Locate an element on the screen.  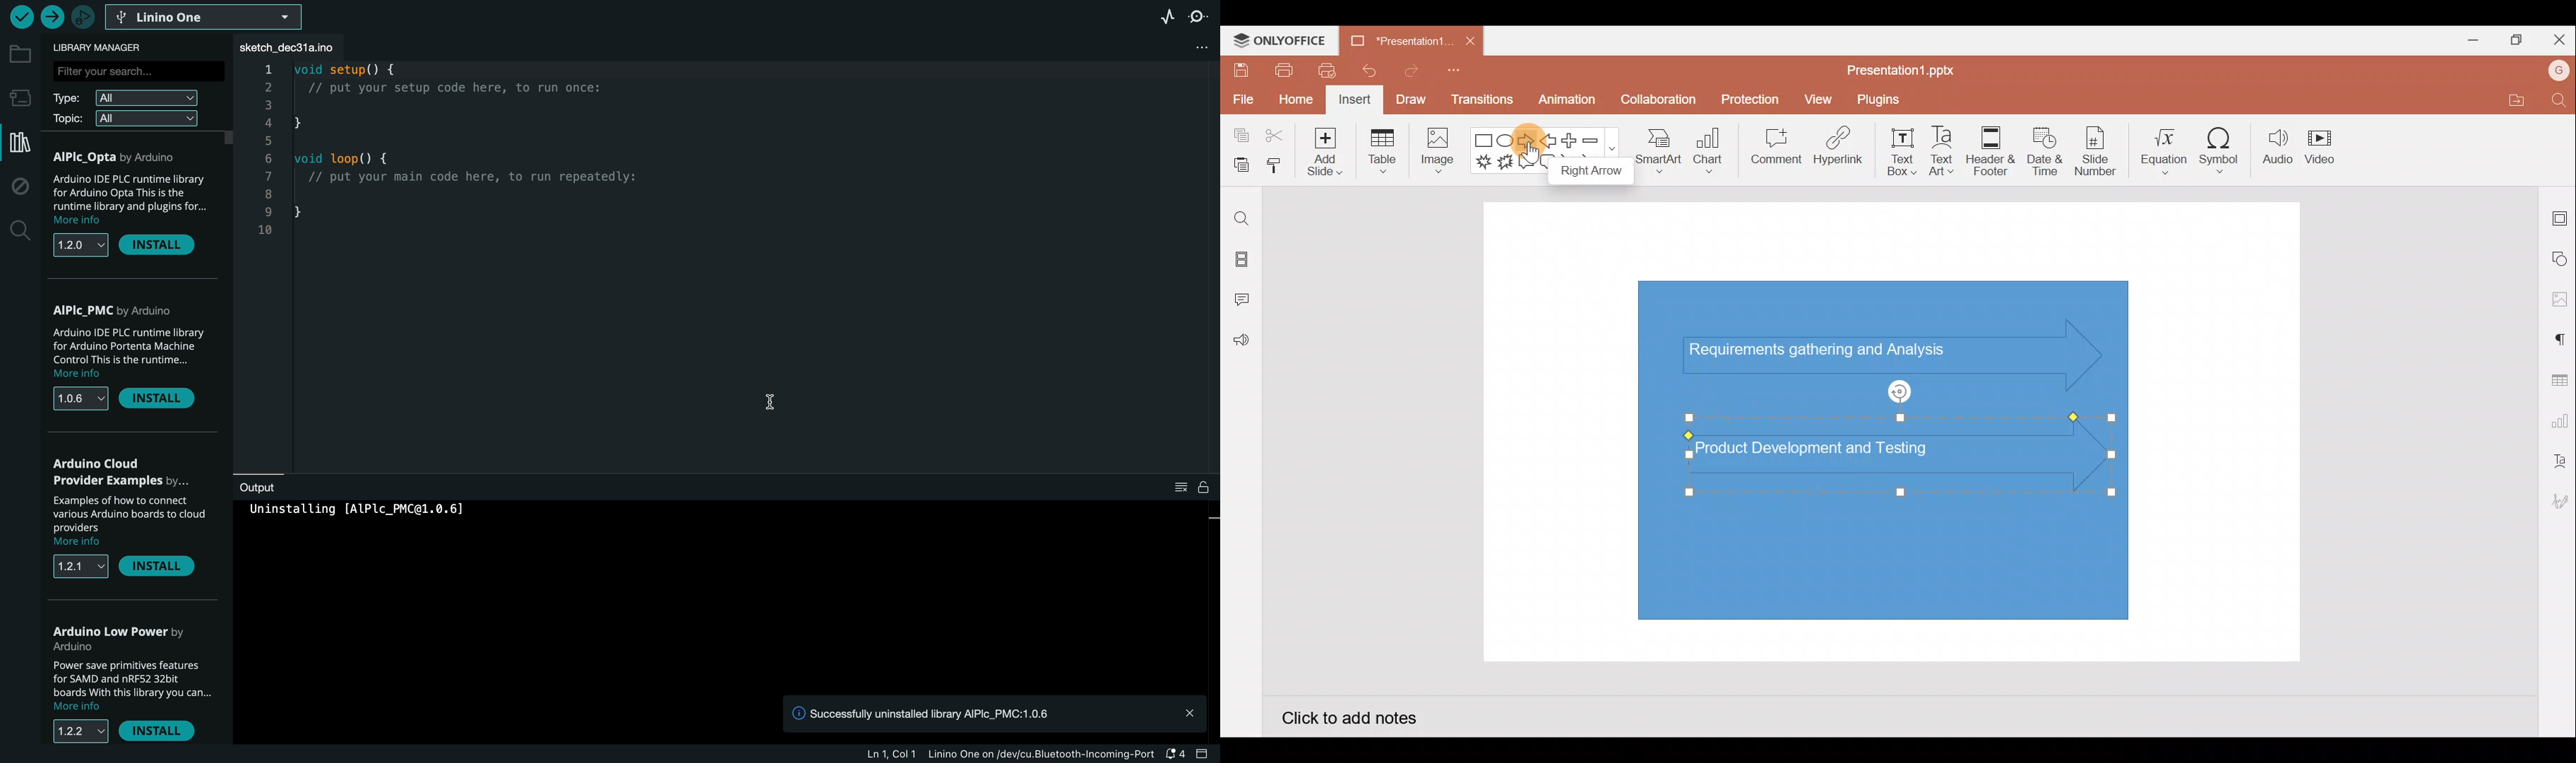
Open file location is located at coordinates (2514, 100).